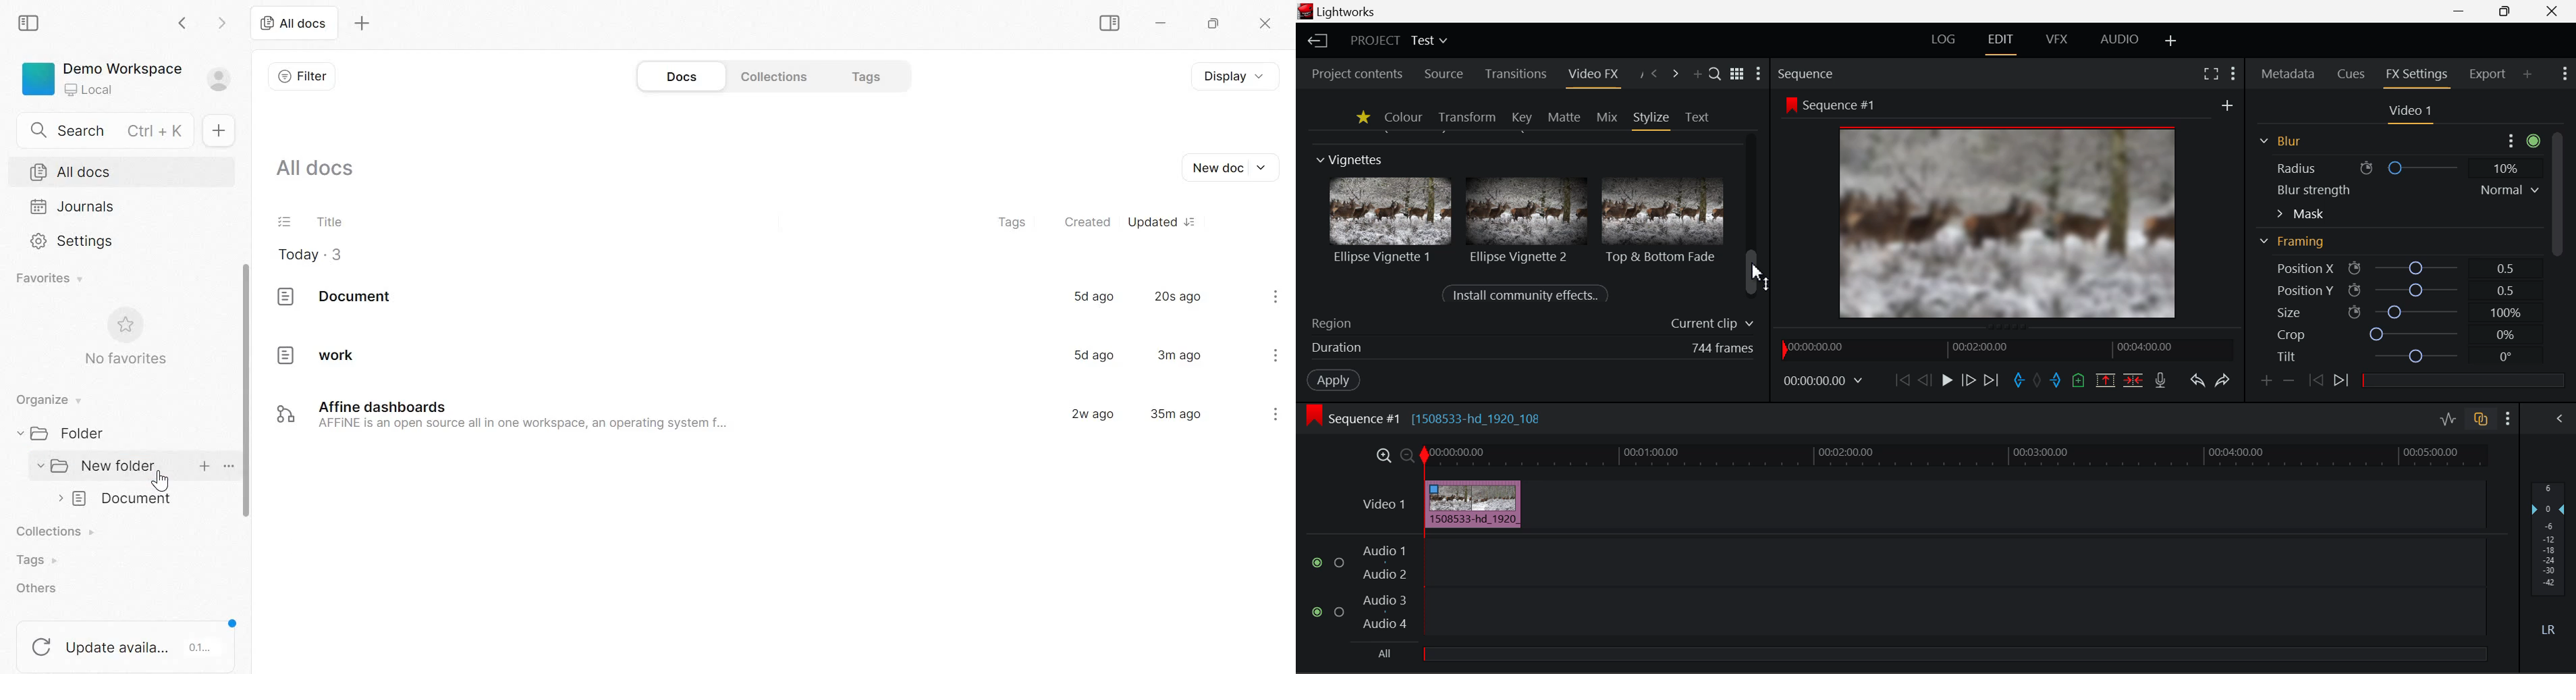 This screenshot has height=700, width=2576. Describe the element at coordinates (128, 643) in the screenshot. I see `update available` at that location.